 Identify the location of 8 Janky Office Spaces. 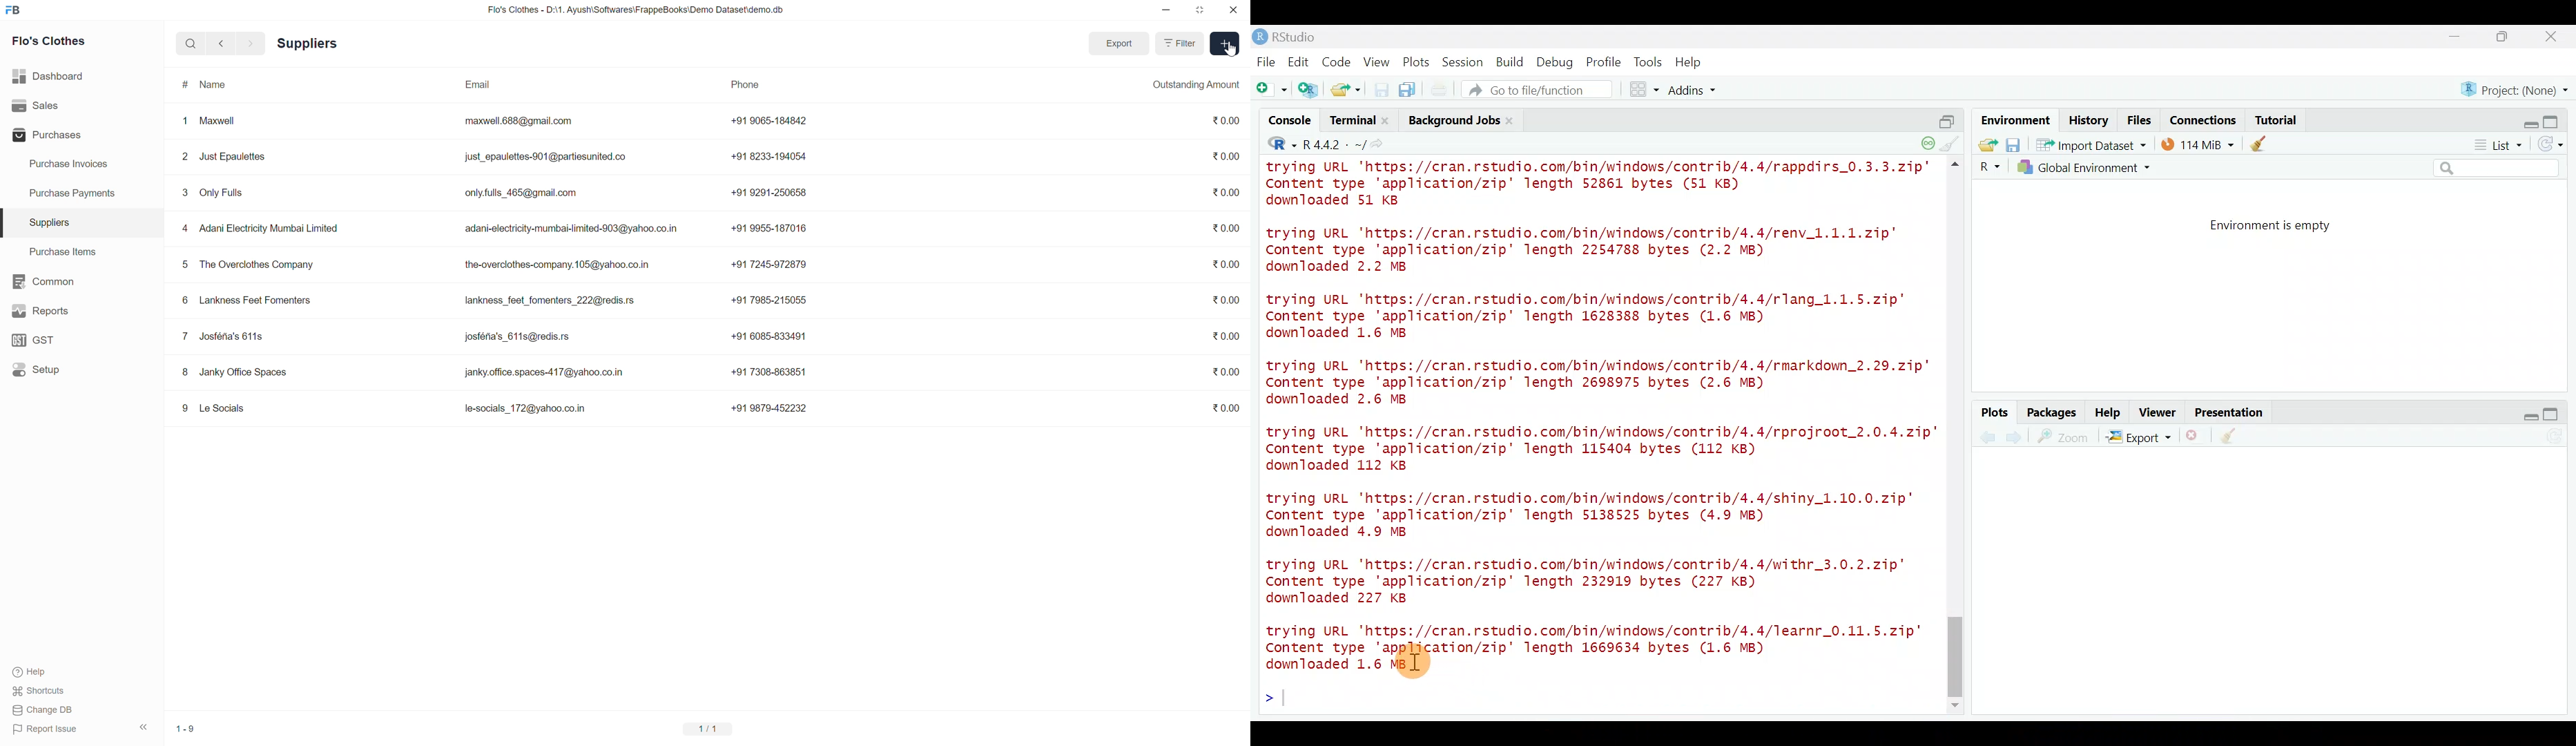
(234, 372).